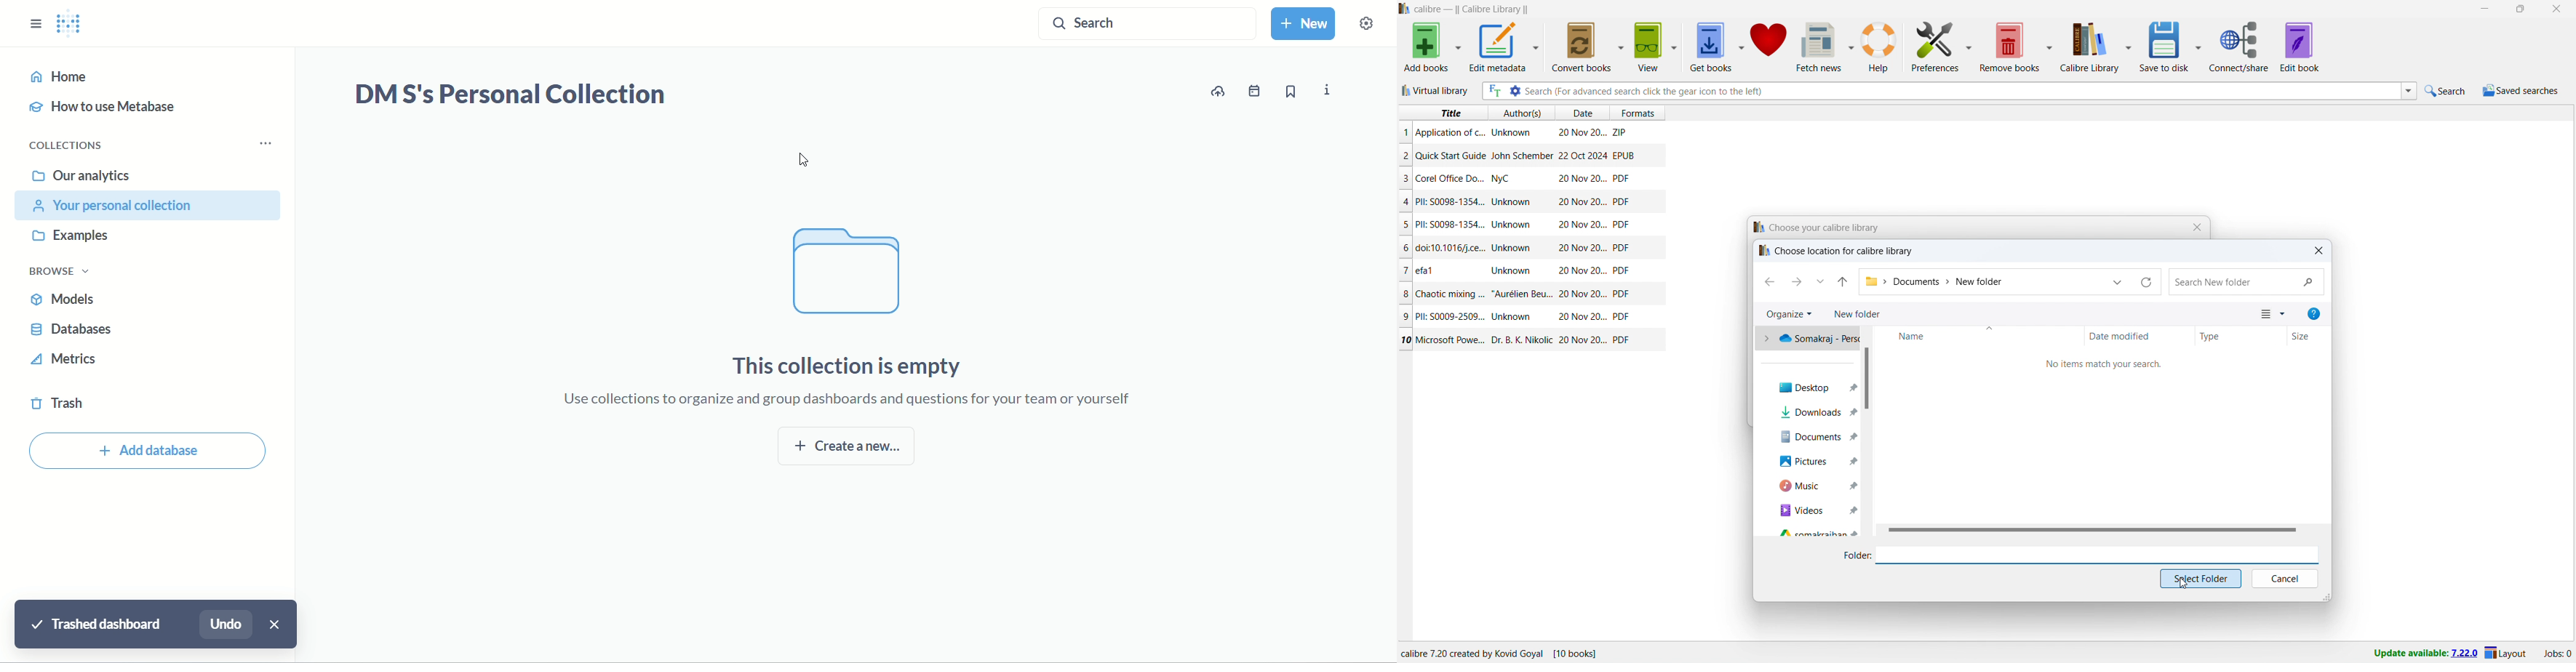 This screenshot has height=672, width=2576. I want to click on Date, so click(1580, 179).